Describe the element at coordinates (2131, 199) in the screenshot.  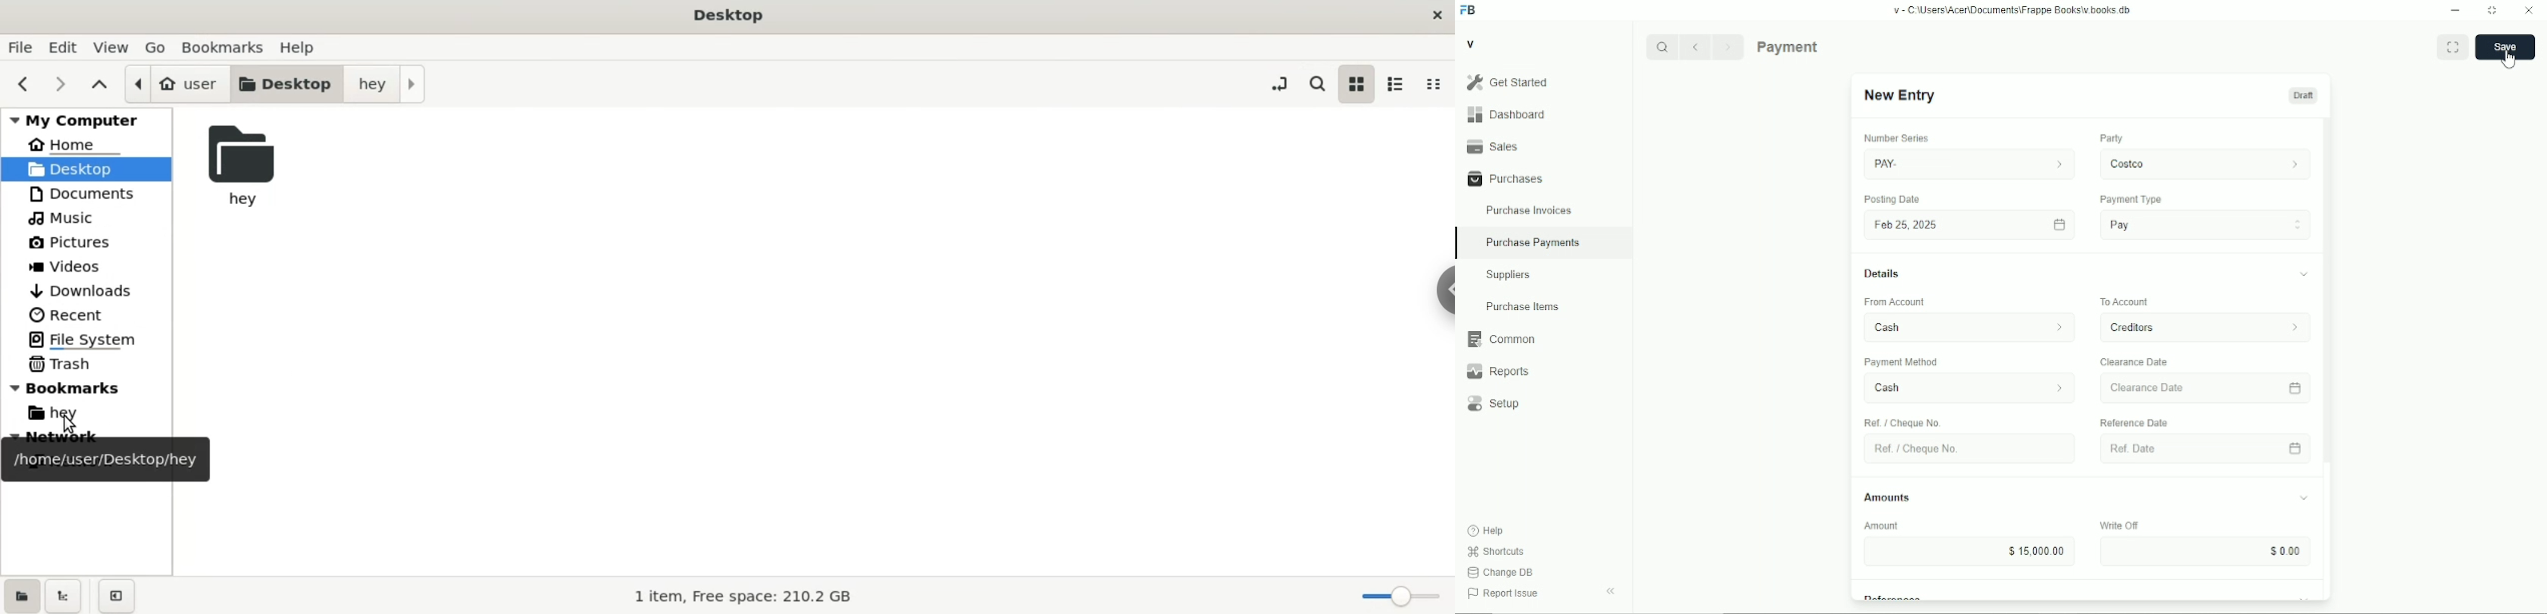
I see `Payment Type` at that location.